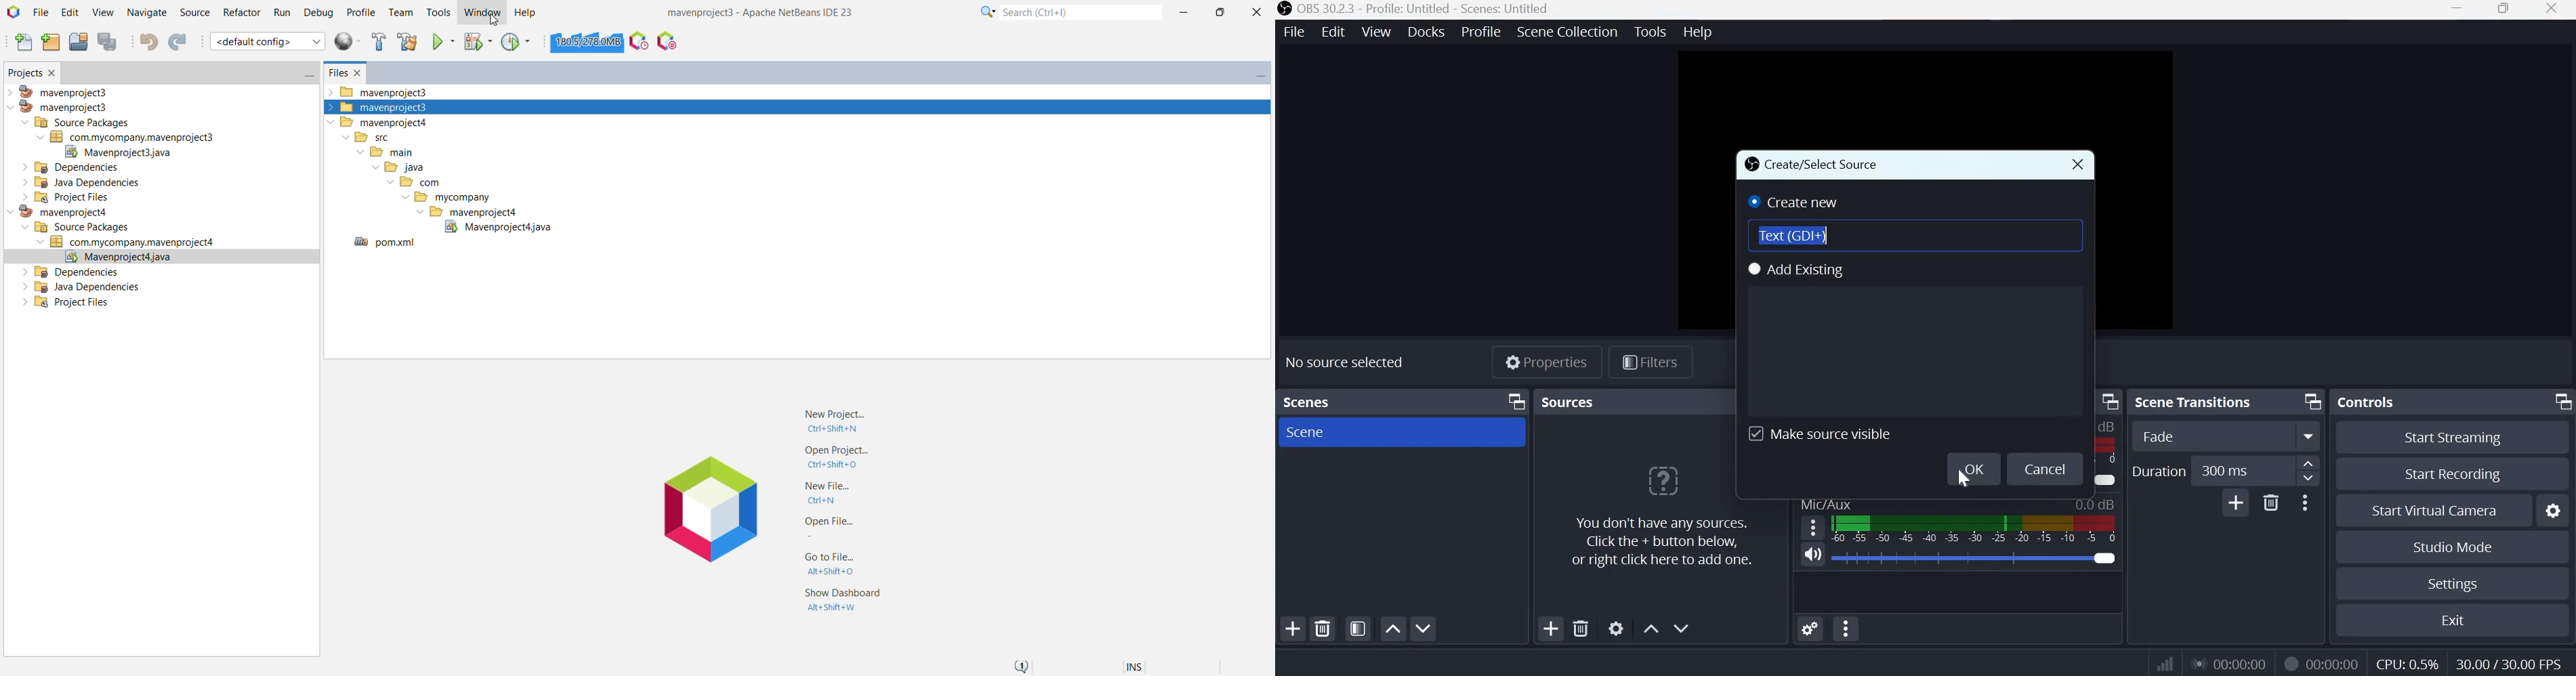 This screenshot has height=700, width=2576. Describe the element at coordinates (1346, 362) in the screenshot. I see `No source selected` at that location.